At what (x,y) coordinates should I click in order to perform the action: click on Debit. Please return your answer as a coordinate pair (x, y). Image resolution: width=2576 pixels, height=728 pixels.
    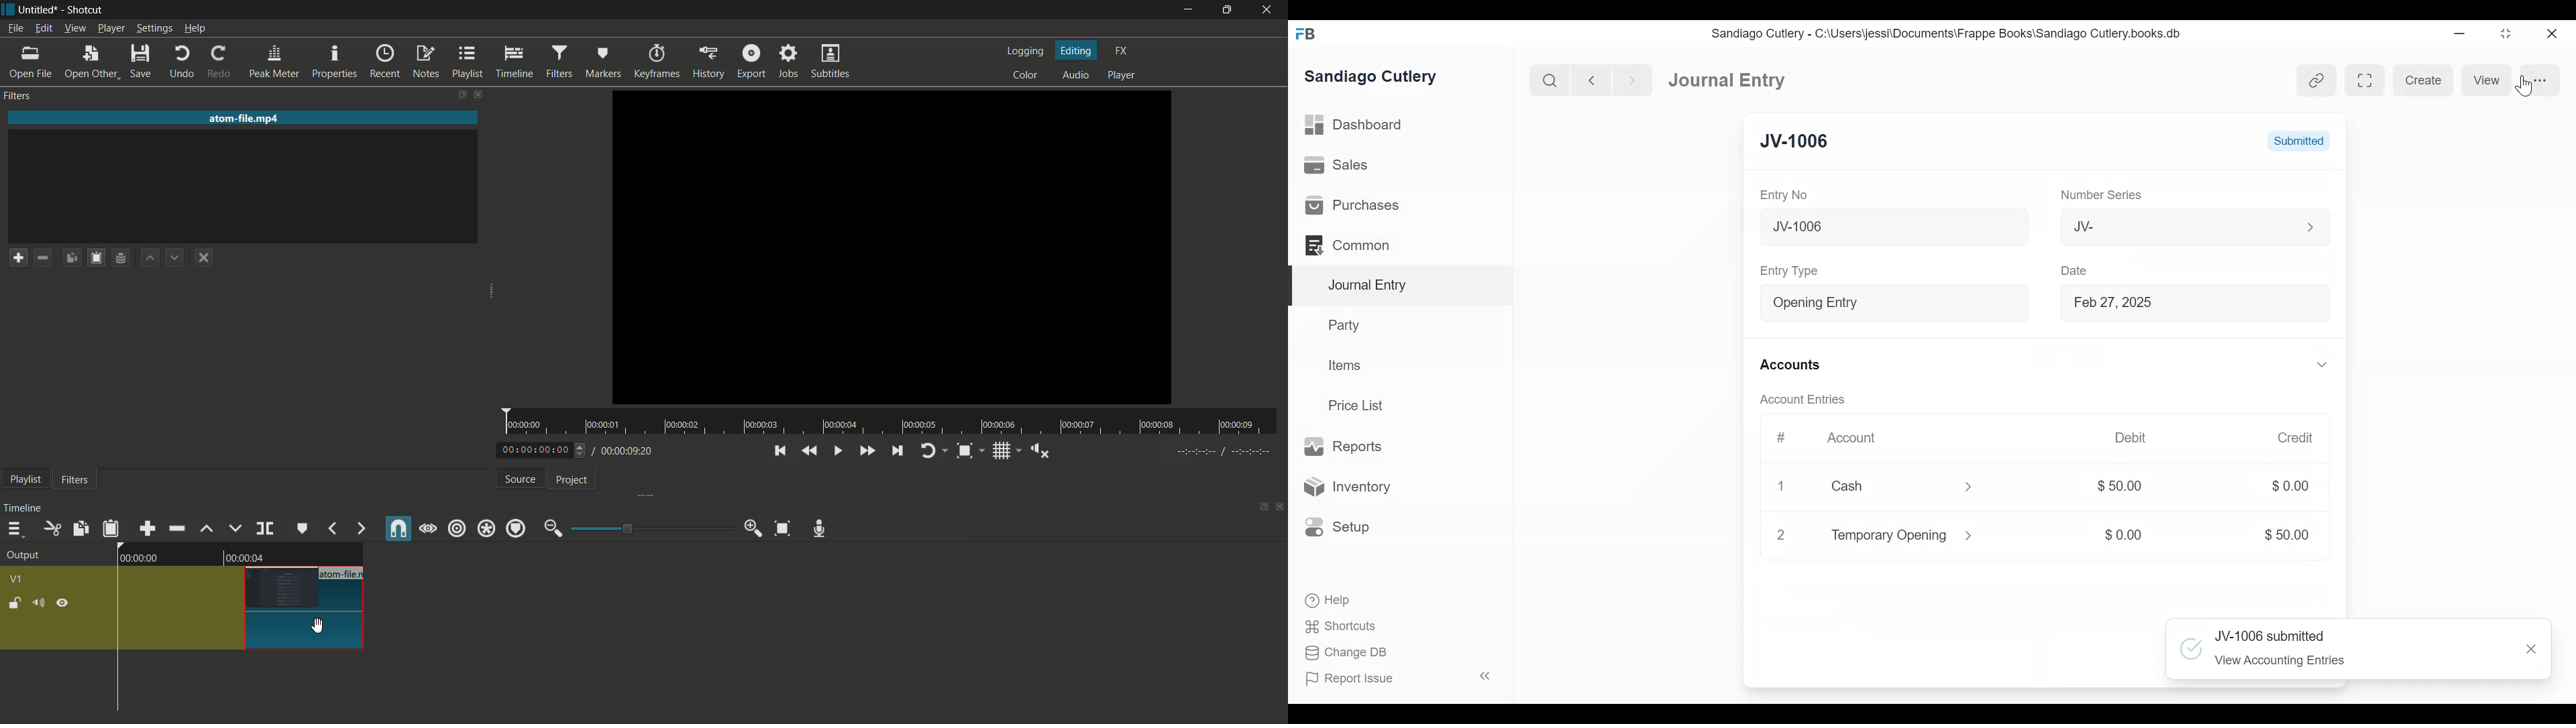
    Looking at the image, I should click on (2125, 436).